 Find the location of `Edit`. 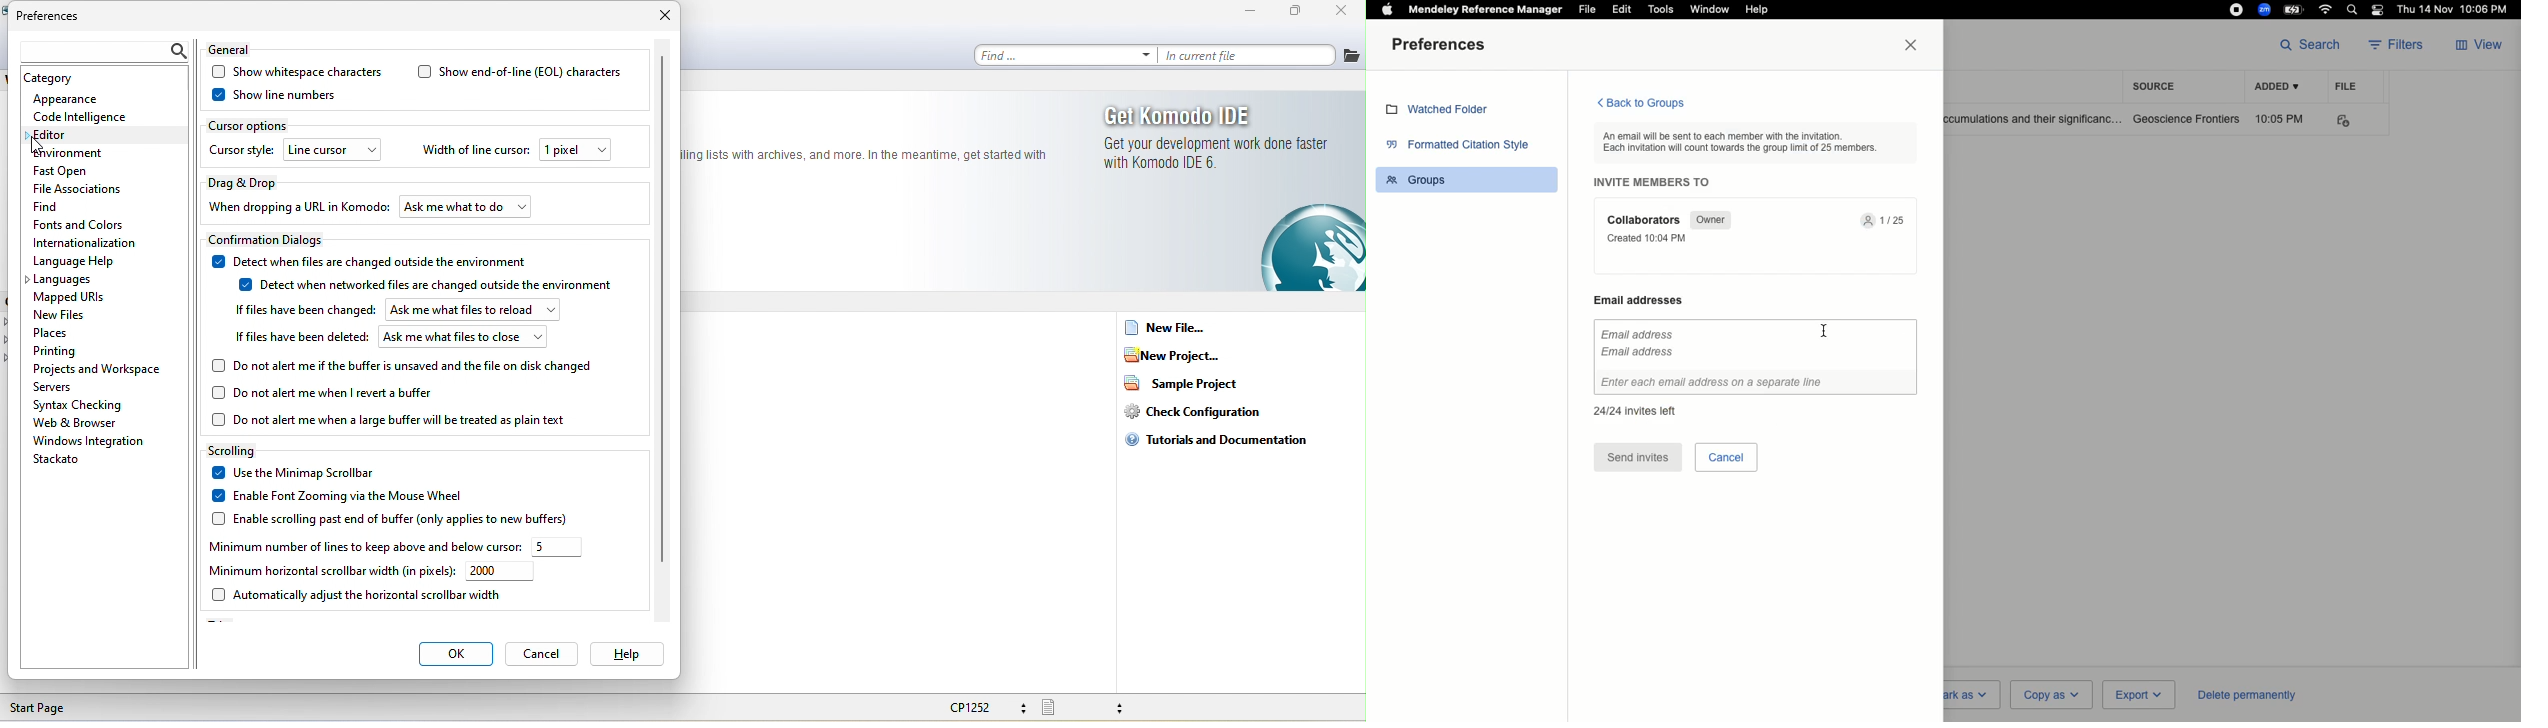

Edit is located at coordinates (1622, 9).